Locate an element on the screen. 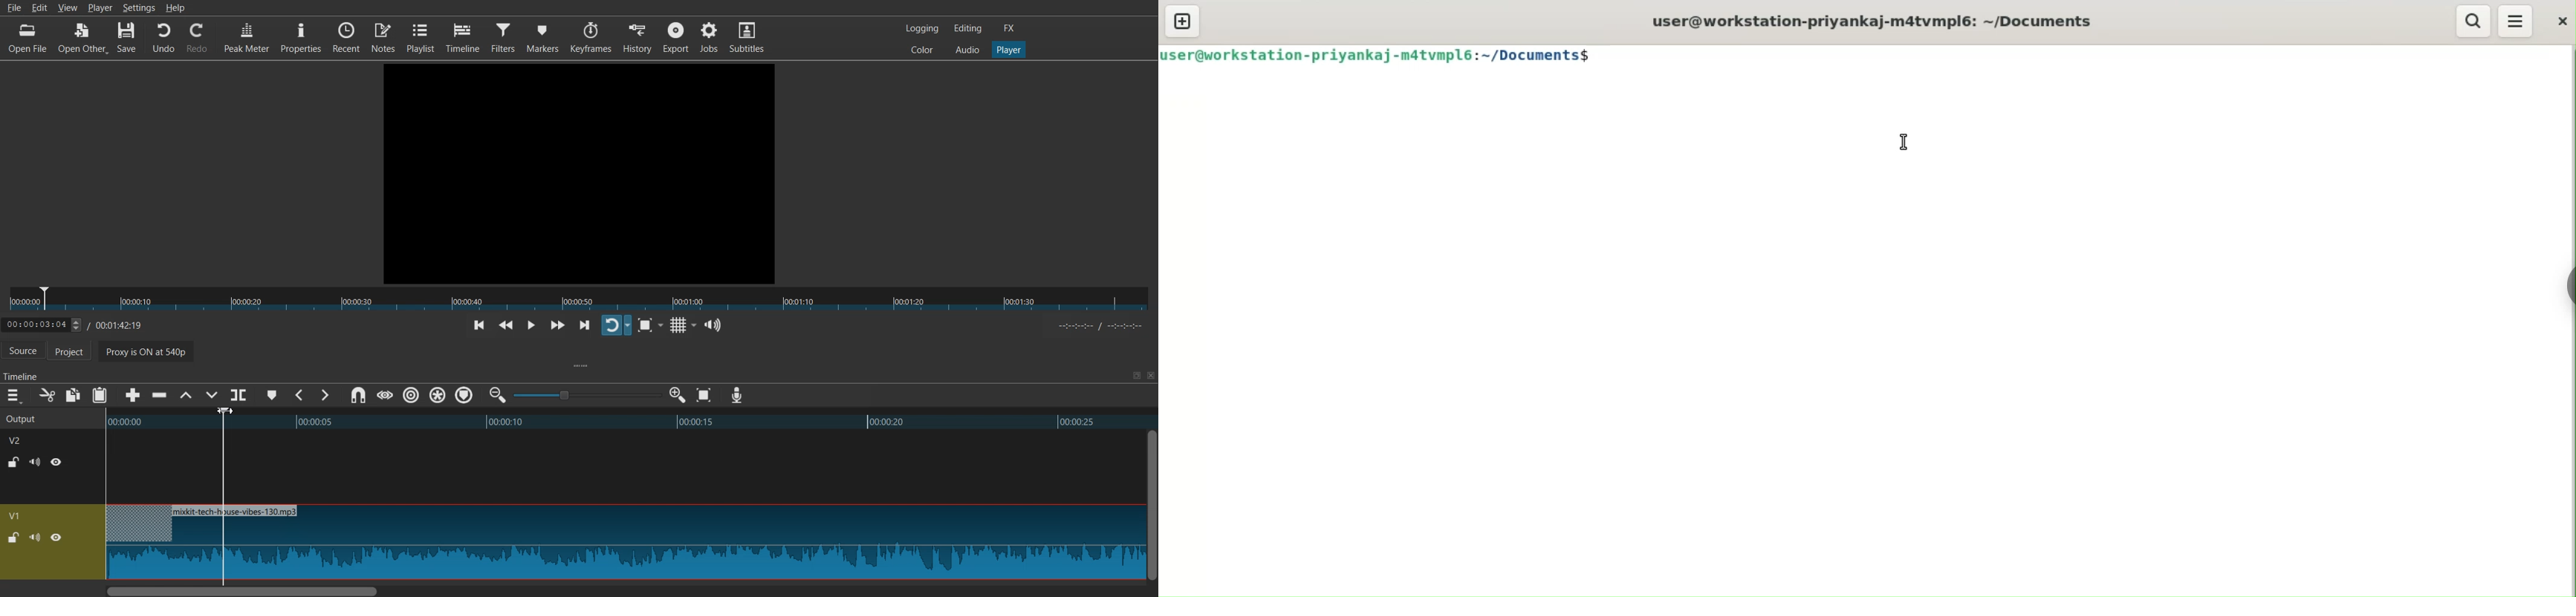 This screenshot has height=616, width=2576. Properties is located at coordinates (300, 37).